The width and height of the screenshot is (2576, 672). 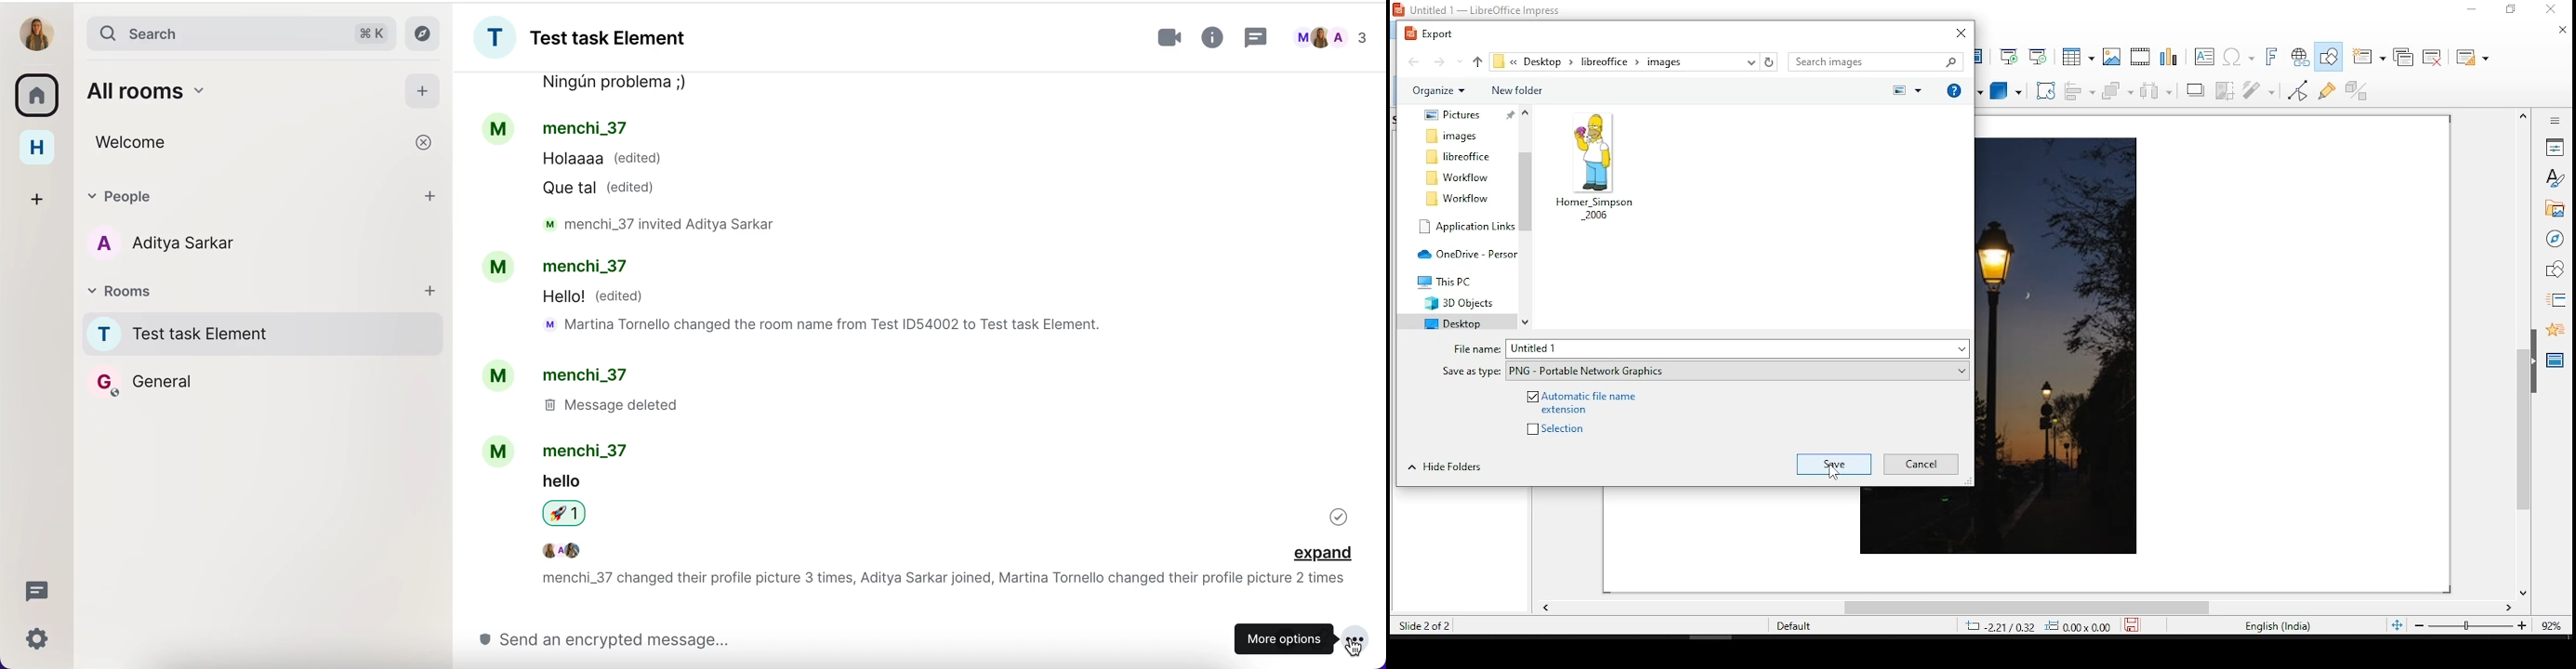 What do you see at coordinates (1356, 638) in the screenshot?
I see `more options` at bounding box center [1356, 638].